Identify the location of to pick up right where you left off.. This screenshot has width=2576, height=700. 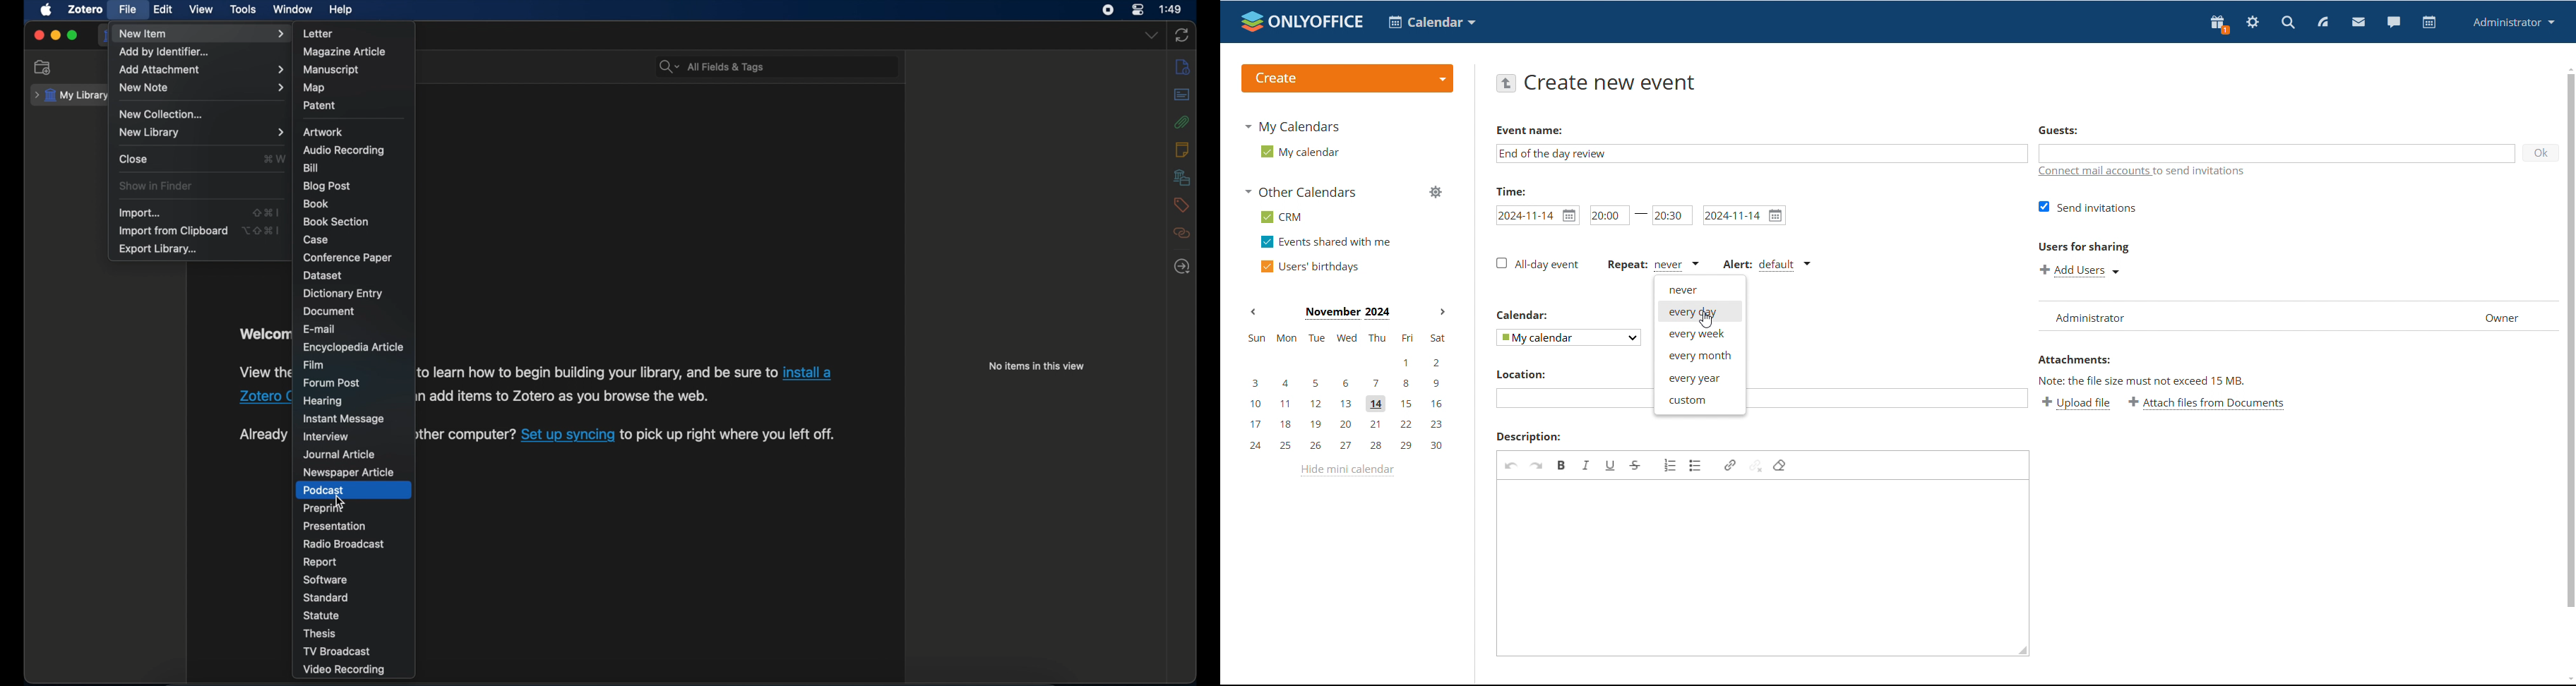
(730, 434).